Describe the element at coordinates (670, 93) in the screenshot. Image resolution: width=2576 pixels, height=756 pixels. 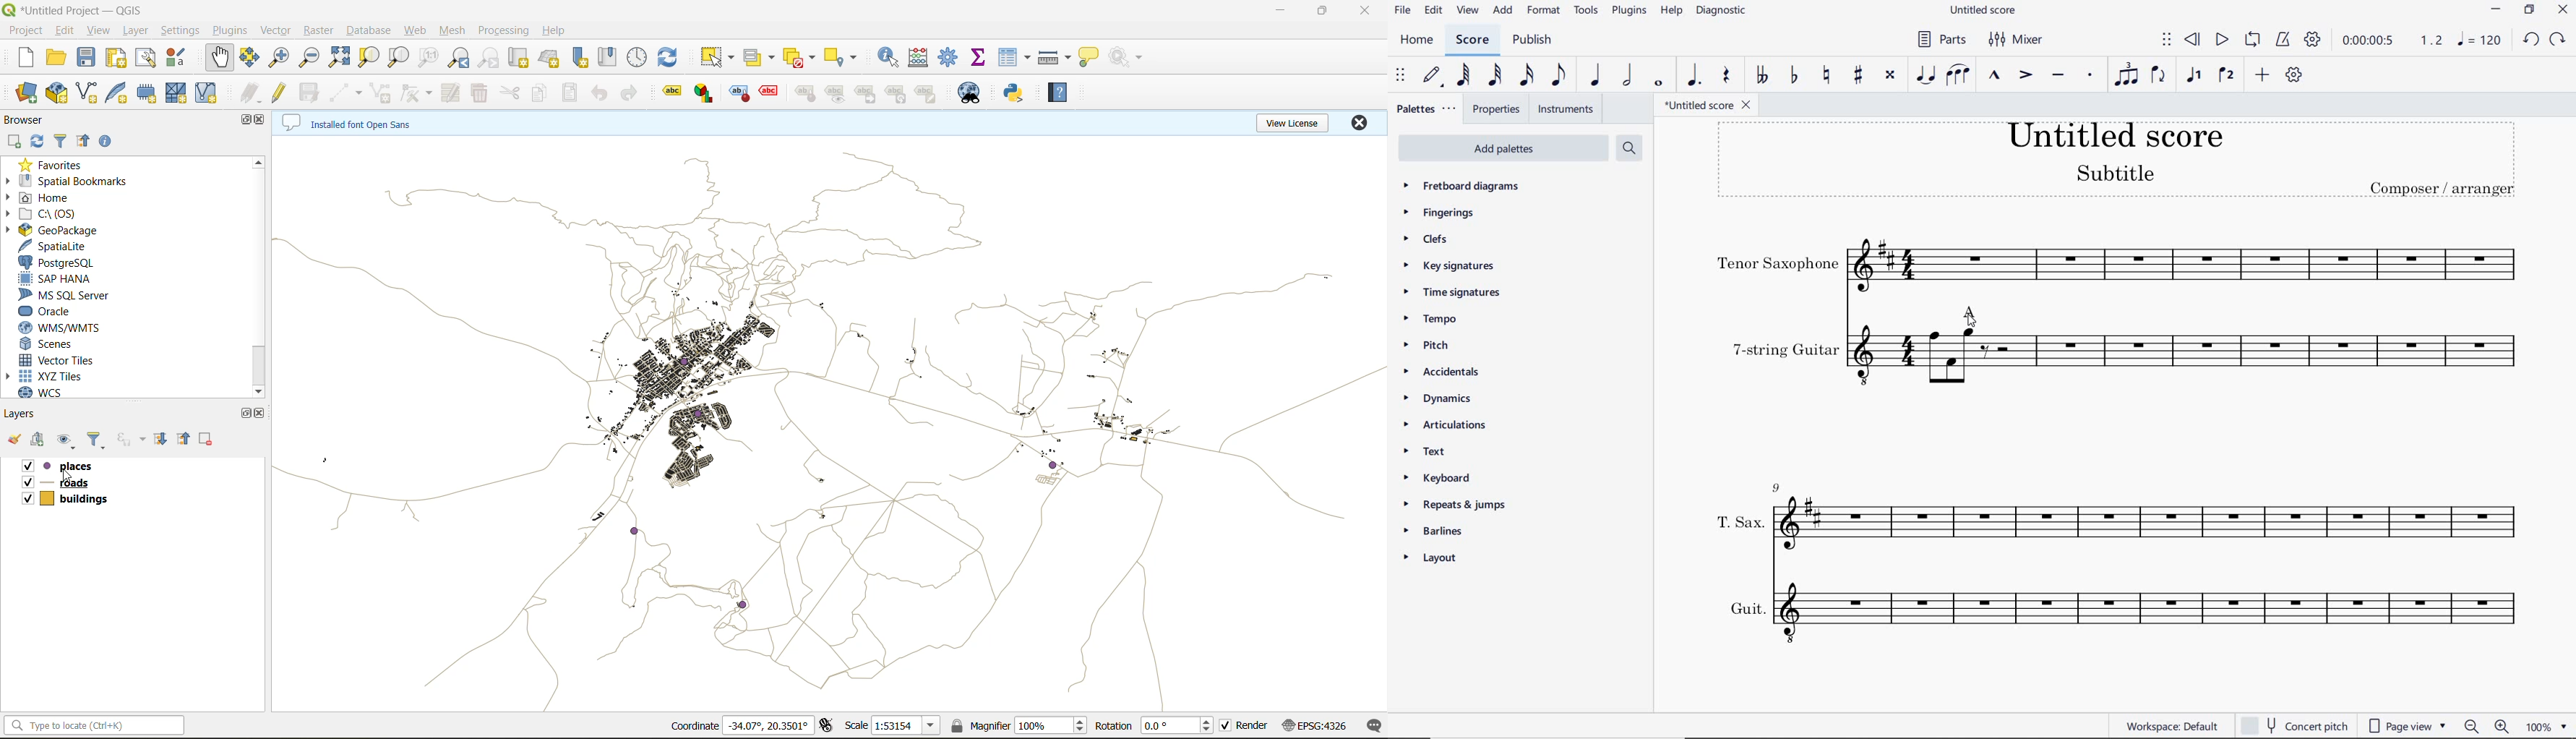
I see `layer labeling` at that location.